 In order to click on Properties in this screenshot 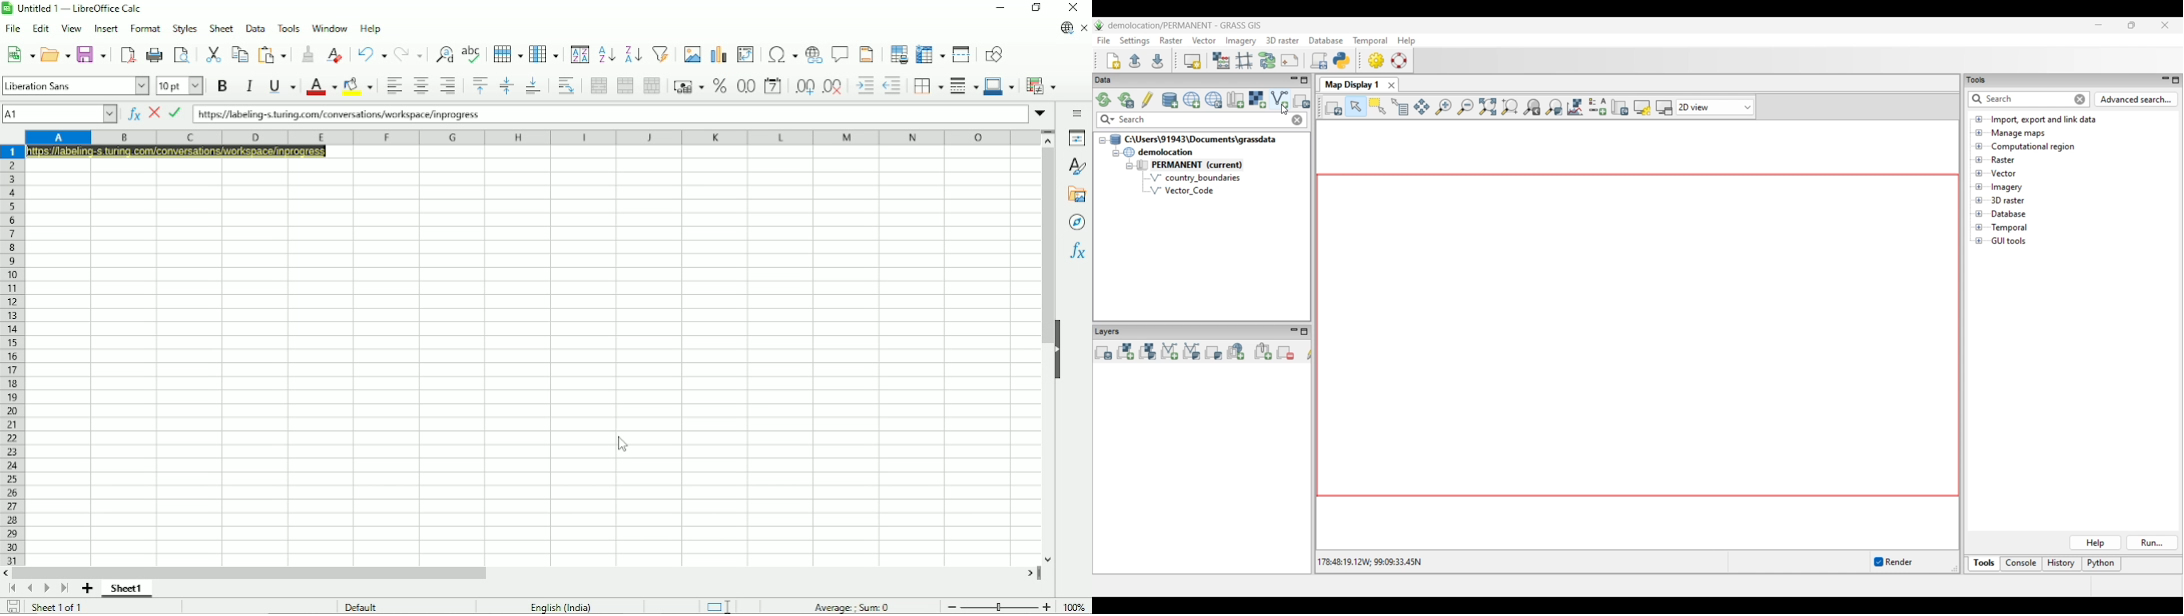, I will do `click(1077, 138)`.